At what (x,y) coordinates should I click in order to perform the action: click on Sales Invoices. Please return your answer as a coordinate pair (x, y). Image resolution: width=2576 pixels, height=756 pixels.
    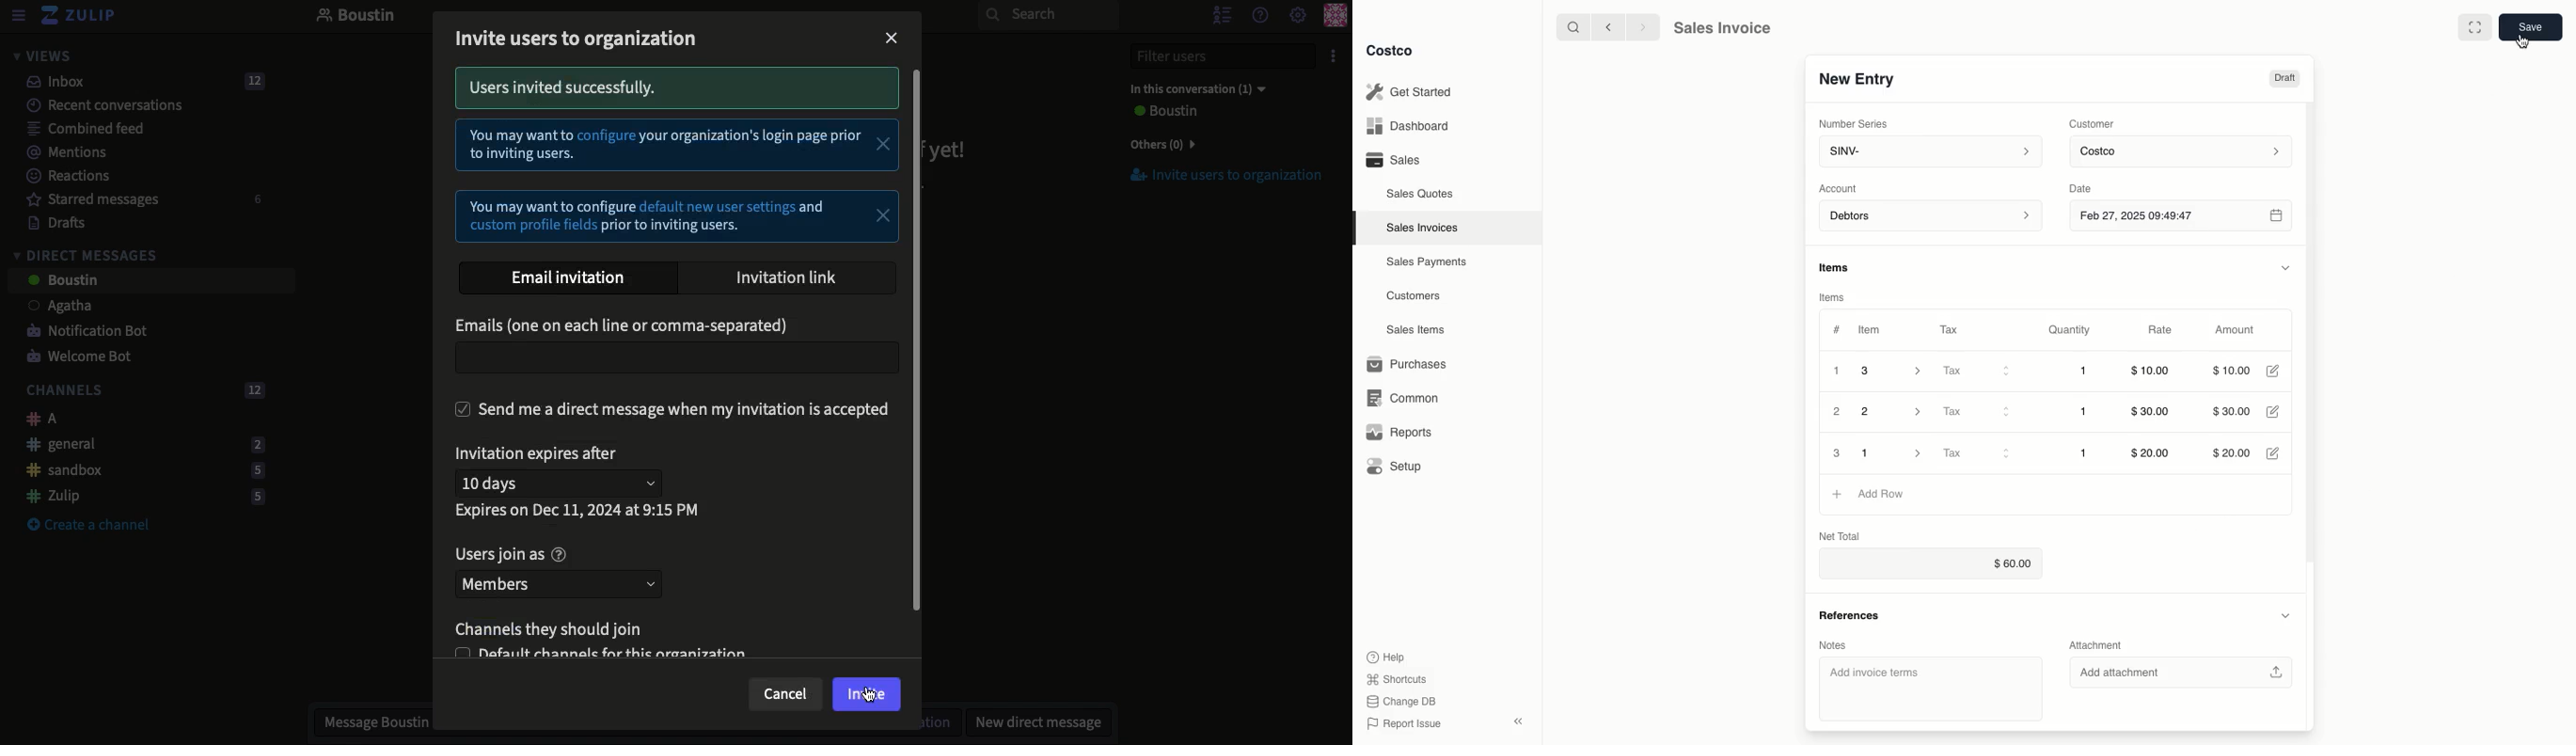
    Looking at the image, I should click on (1425, 227).